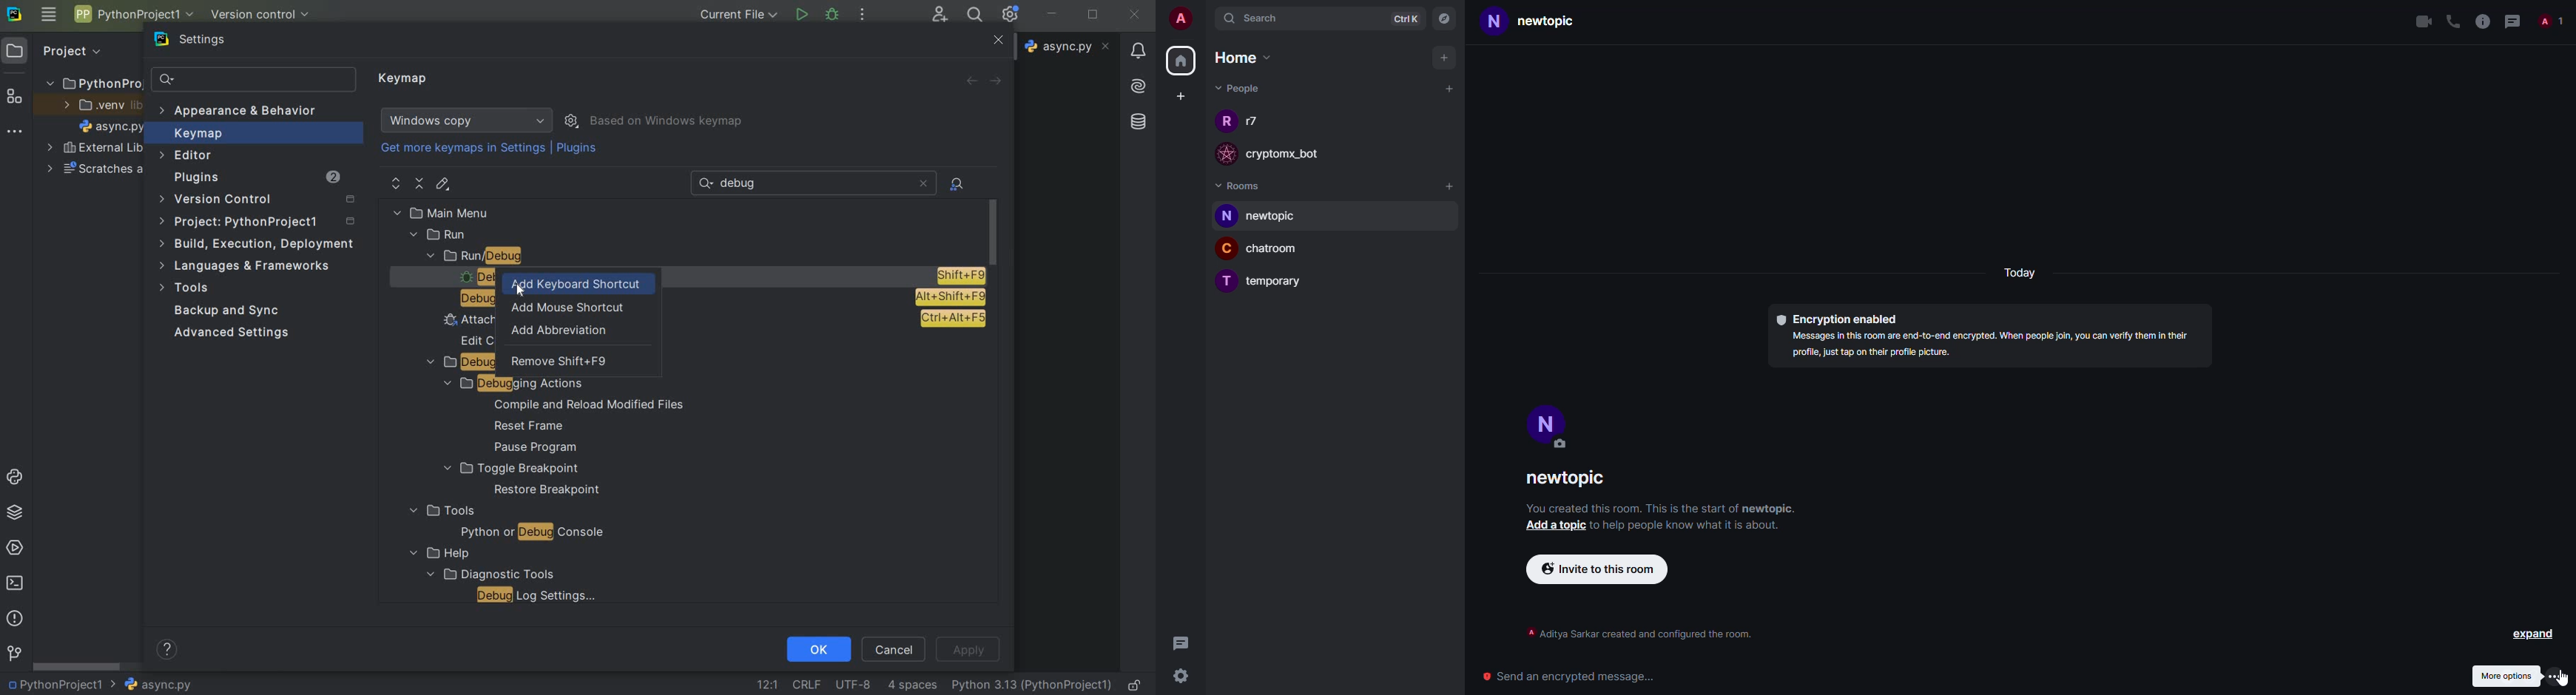 This screenshot has height=700, width=2576. Describe the element at coordinates (469, 120) in the screenshot. I see `windows copy` at that location.